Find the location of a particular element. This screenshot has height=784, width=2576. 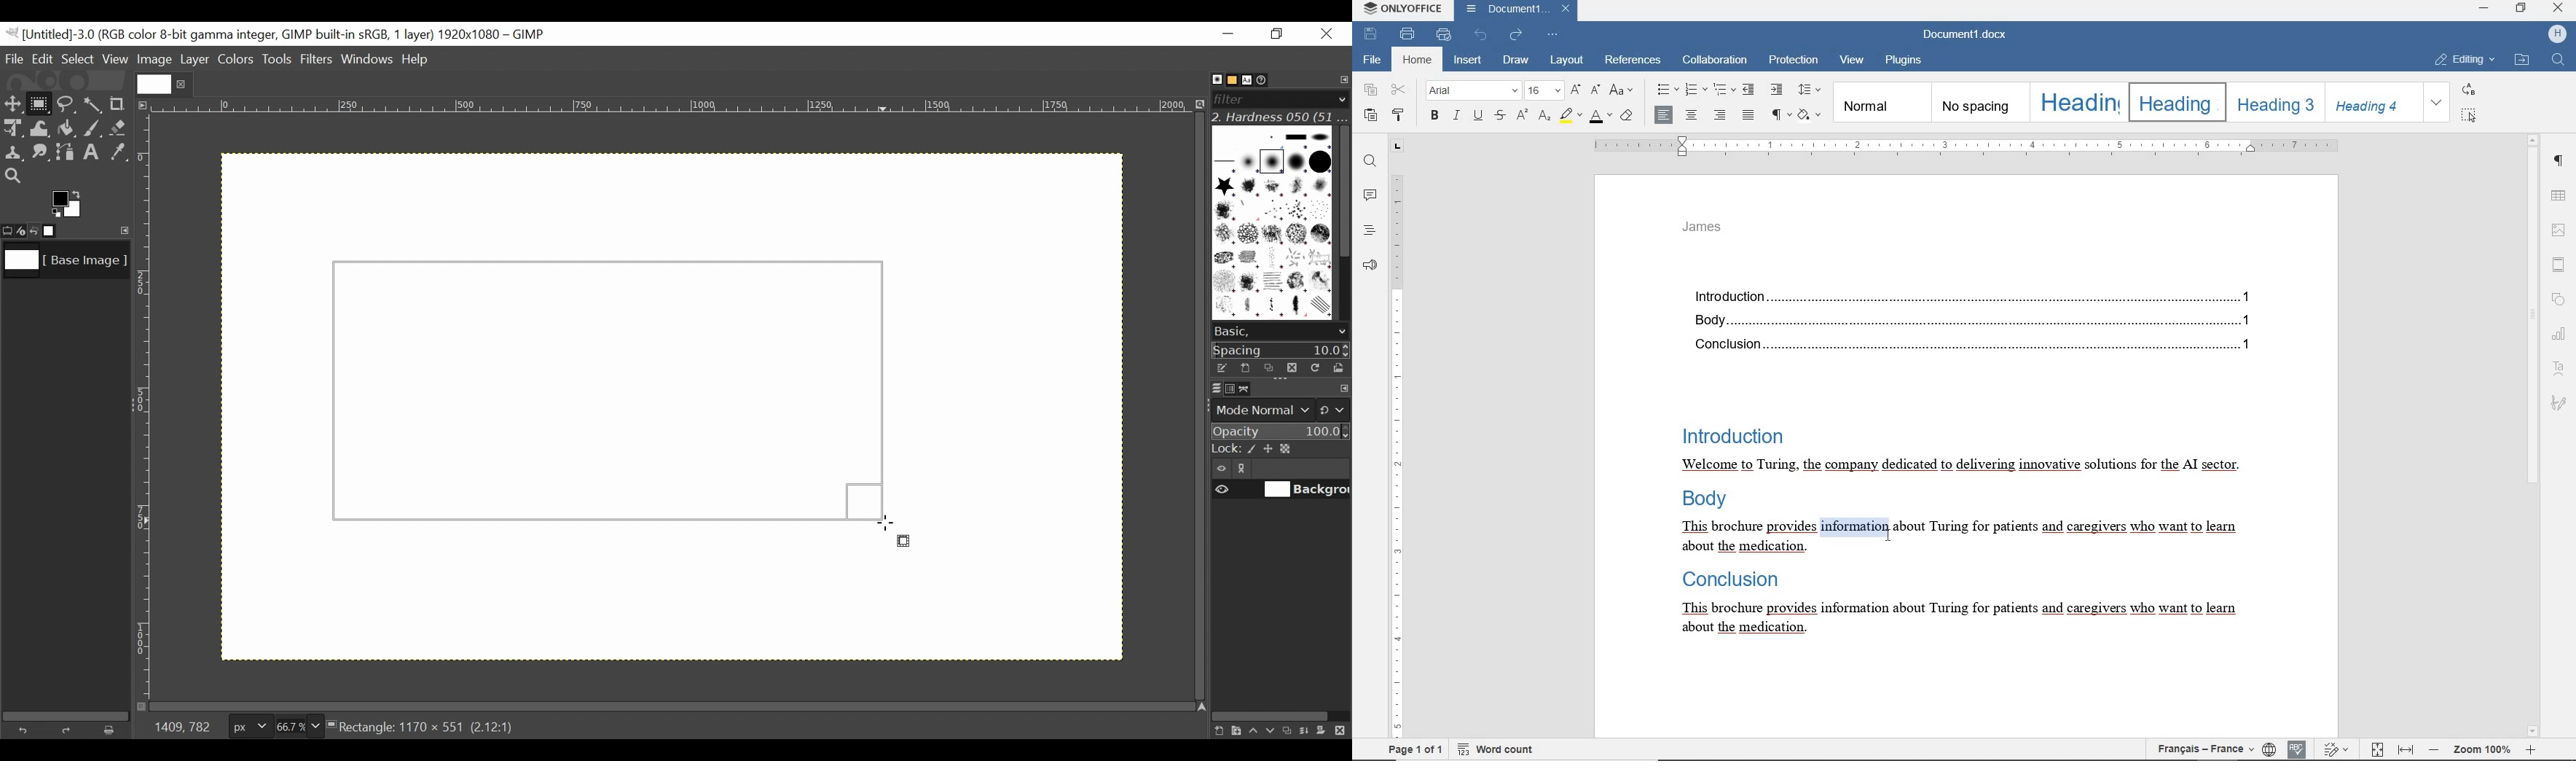

NONOPRINTING CHARACTERS is located at coordinates (1782, 116).